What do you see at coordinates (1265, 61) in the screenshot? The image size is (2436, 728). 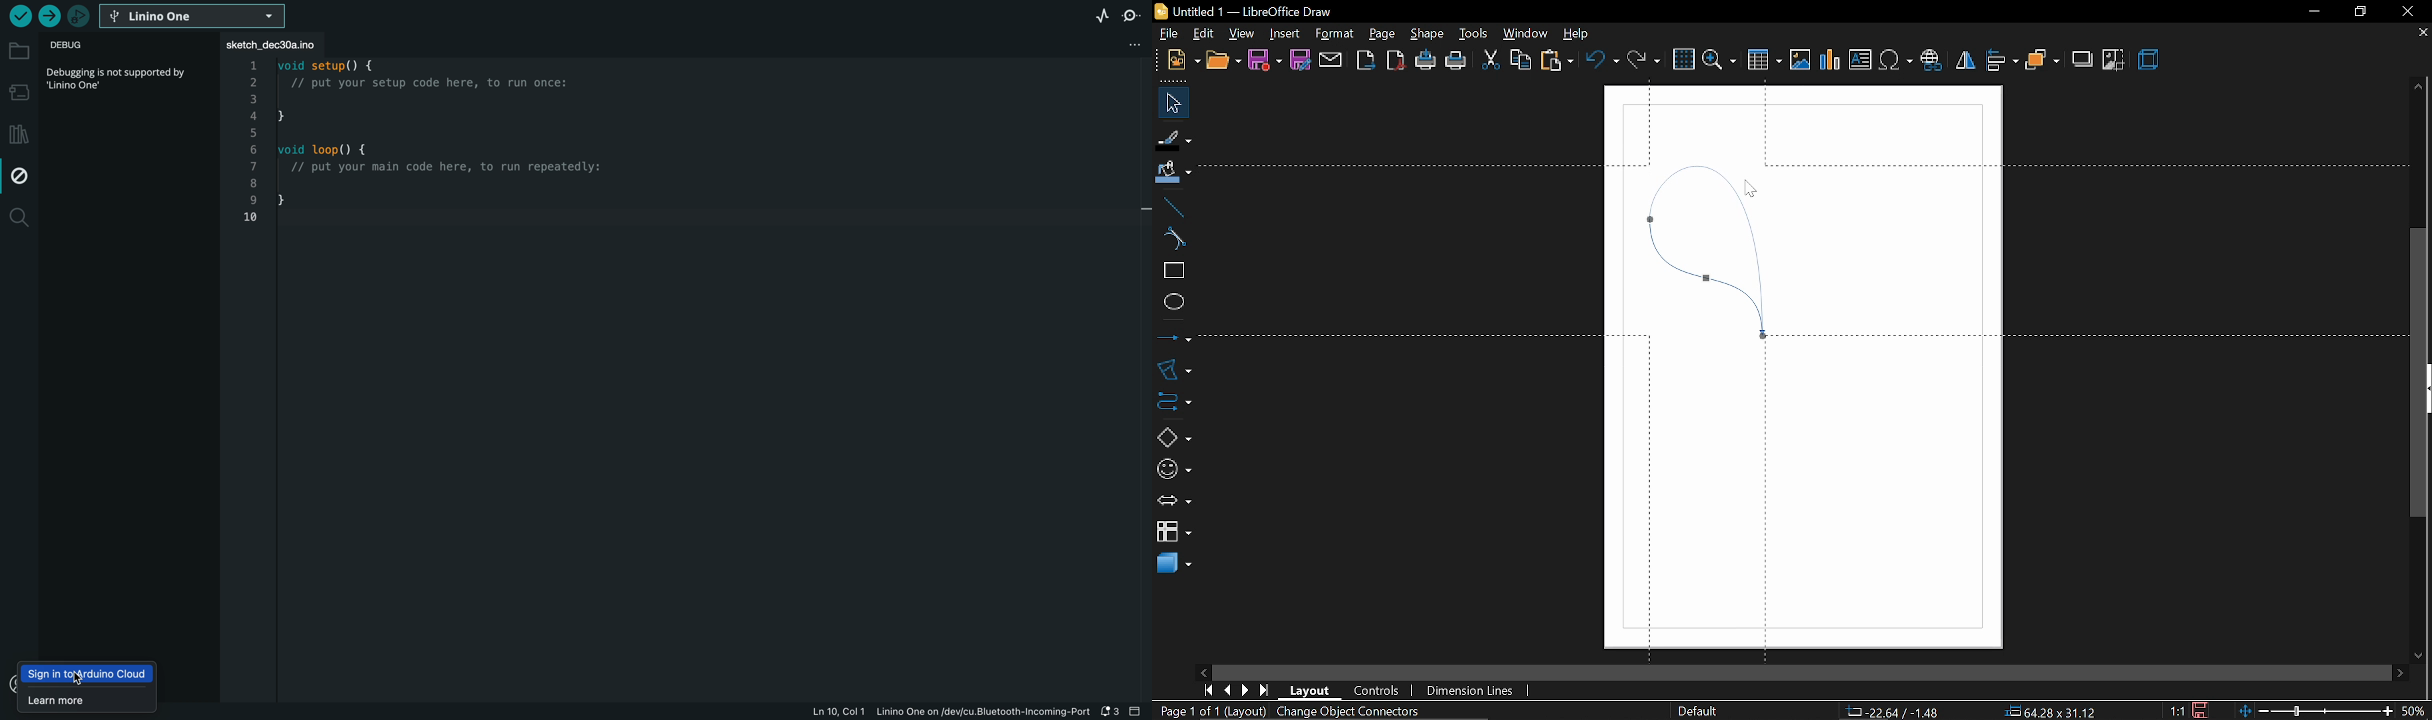 I see `save` at bounding box center [1265, 61].